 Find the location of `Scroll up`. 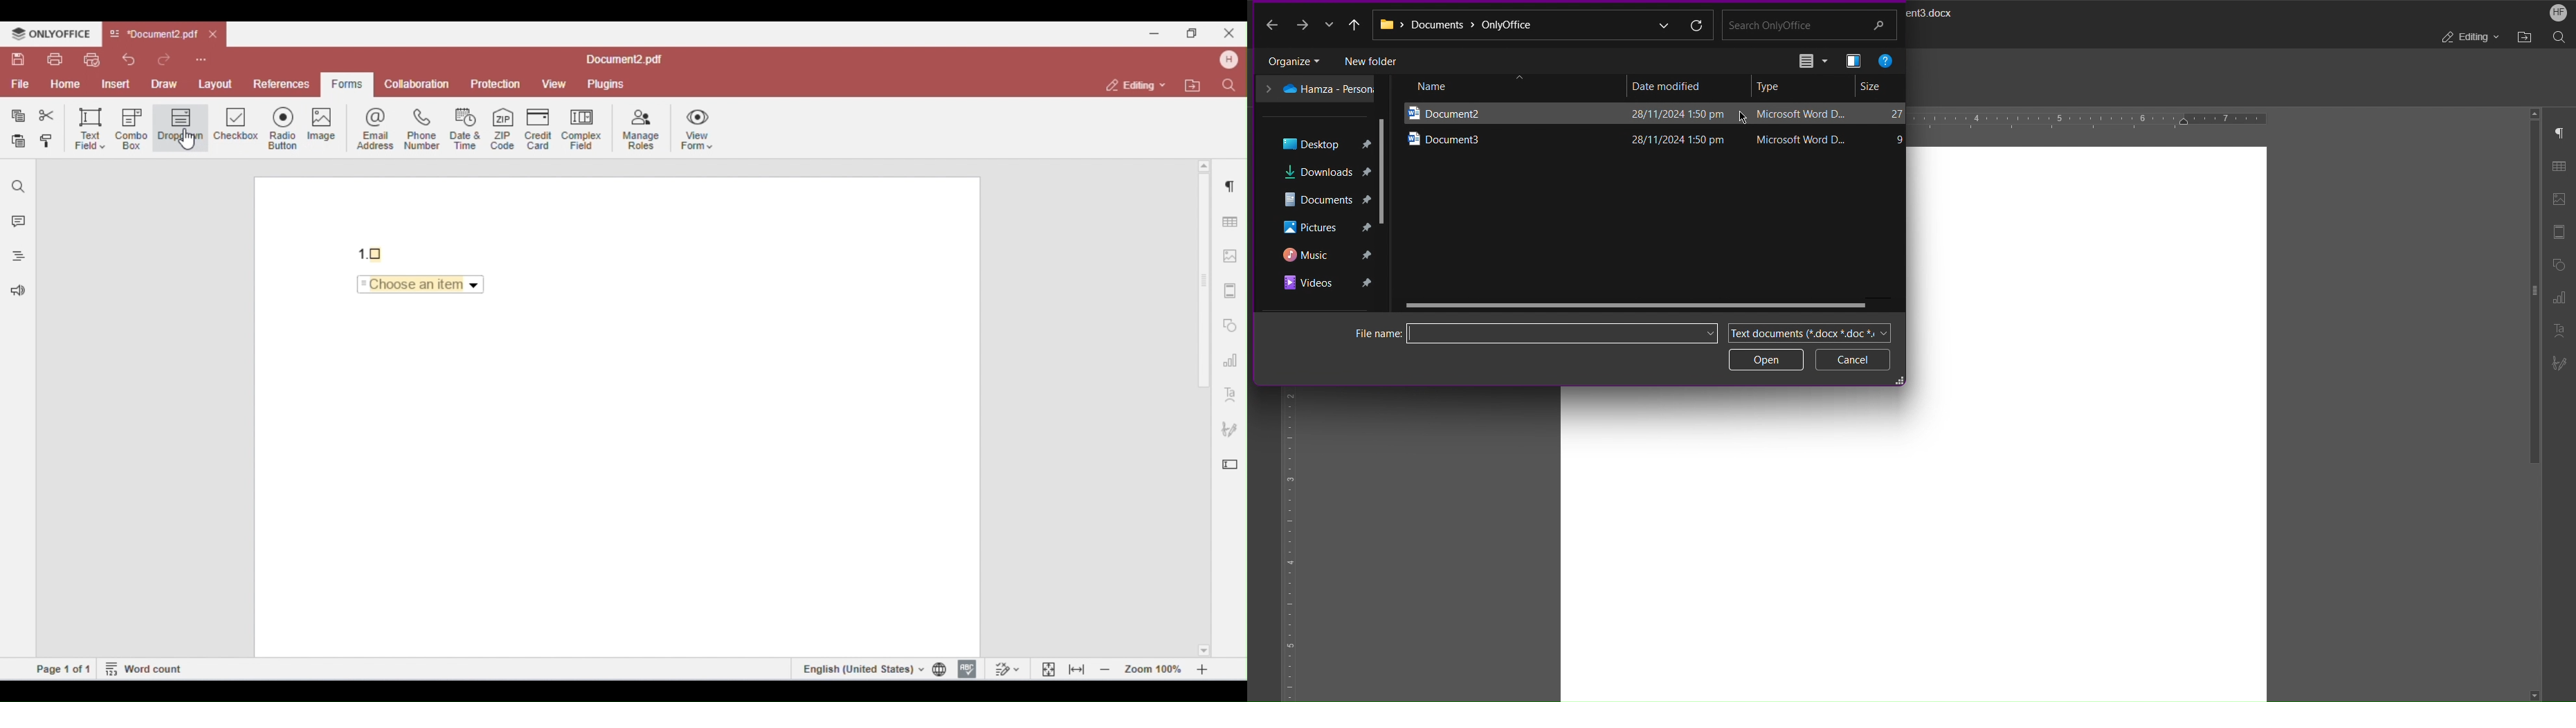

Scroll up is located at coordinates (2533, 110).